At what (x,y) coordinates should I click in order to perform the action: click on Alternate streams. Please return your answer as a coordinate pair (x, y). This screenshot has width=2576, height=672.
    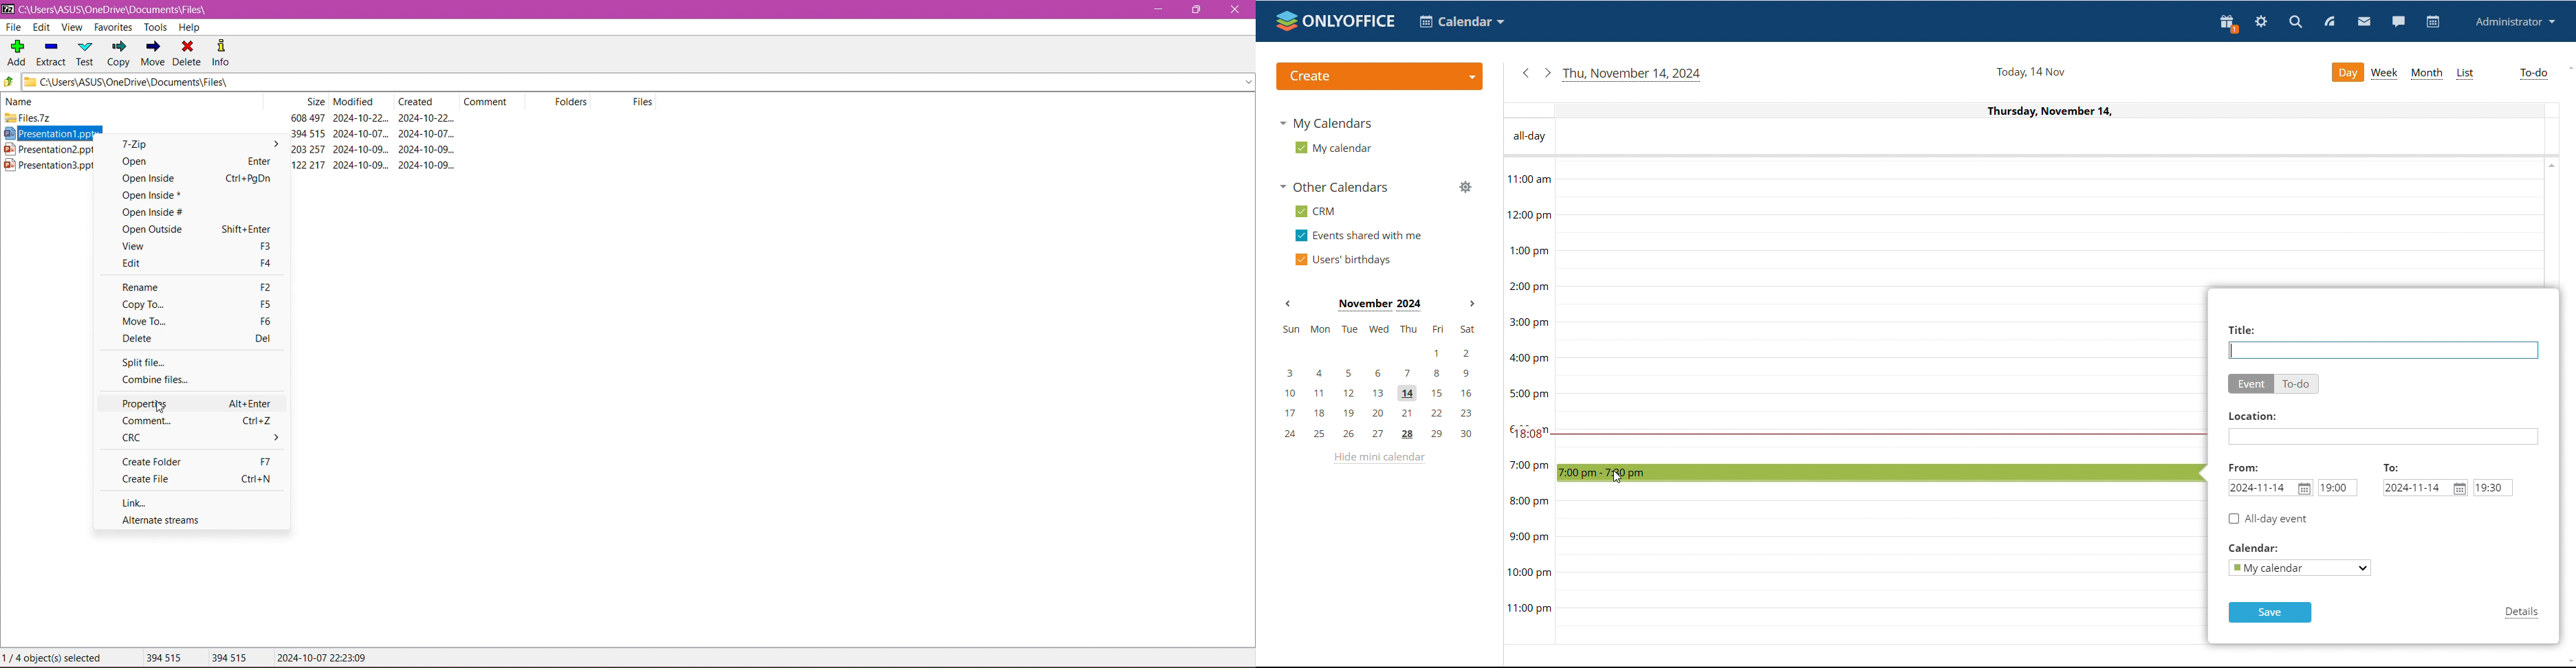
    Looking at the image, I should click on (161, 520).